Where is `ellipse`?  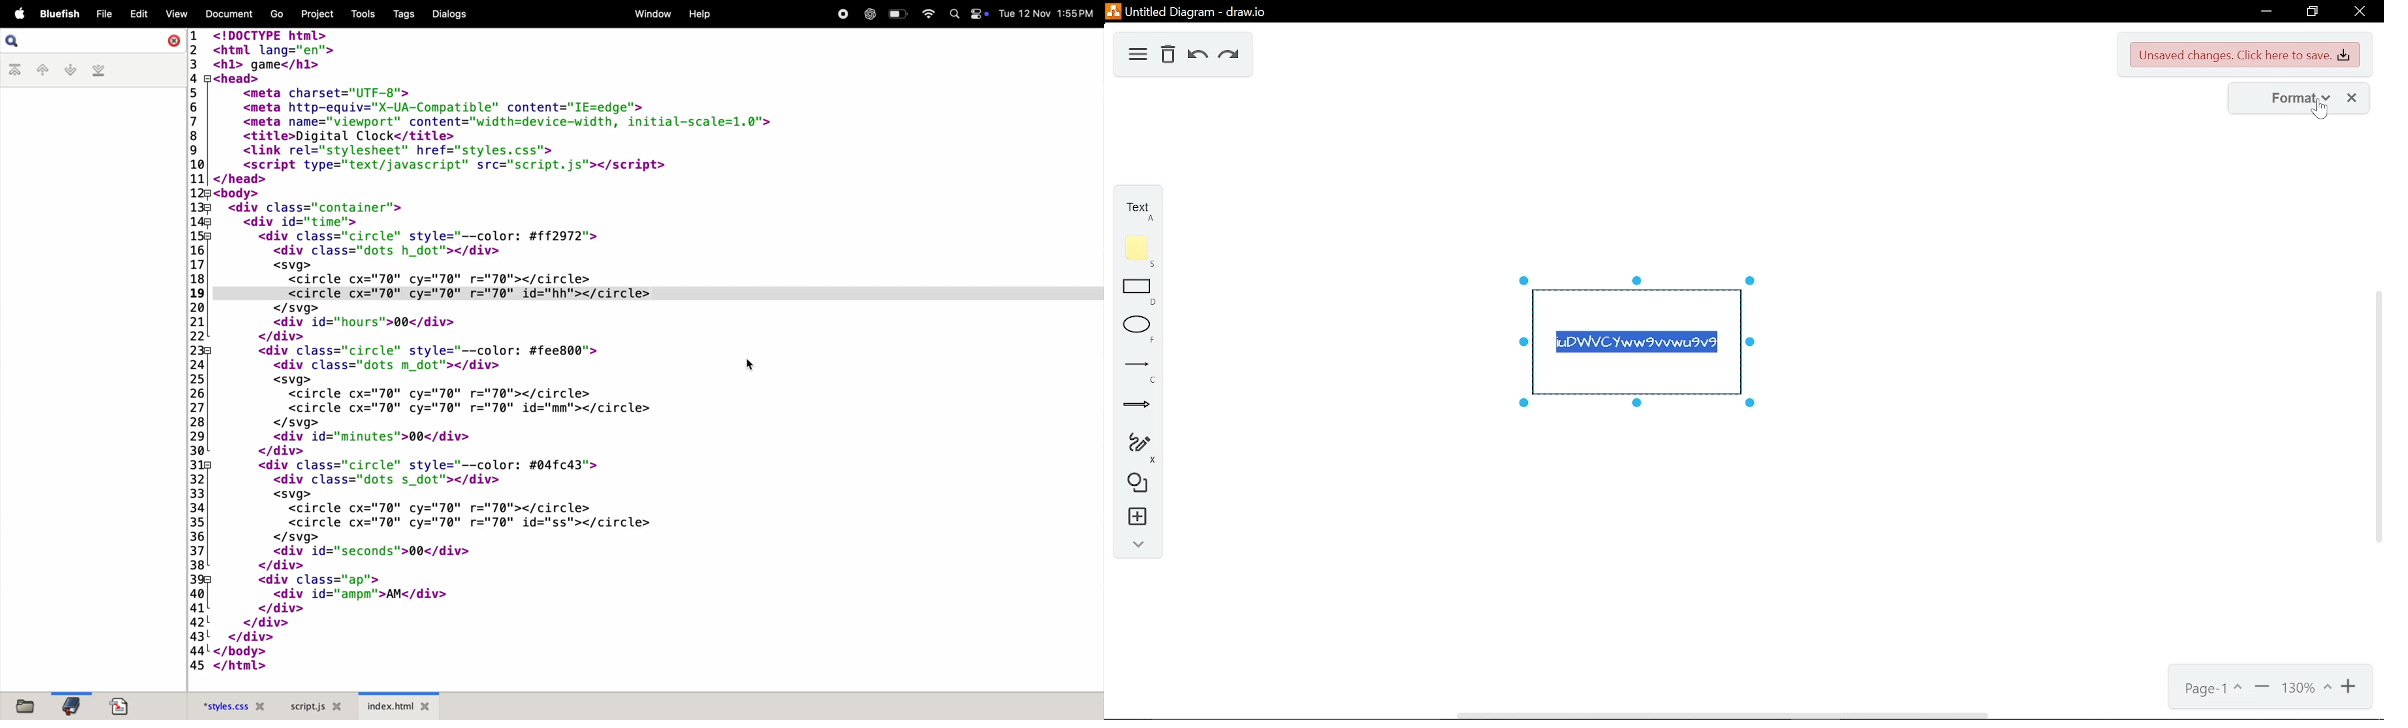 ellipse is located at coordinates (1133, 327).